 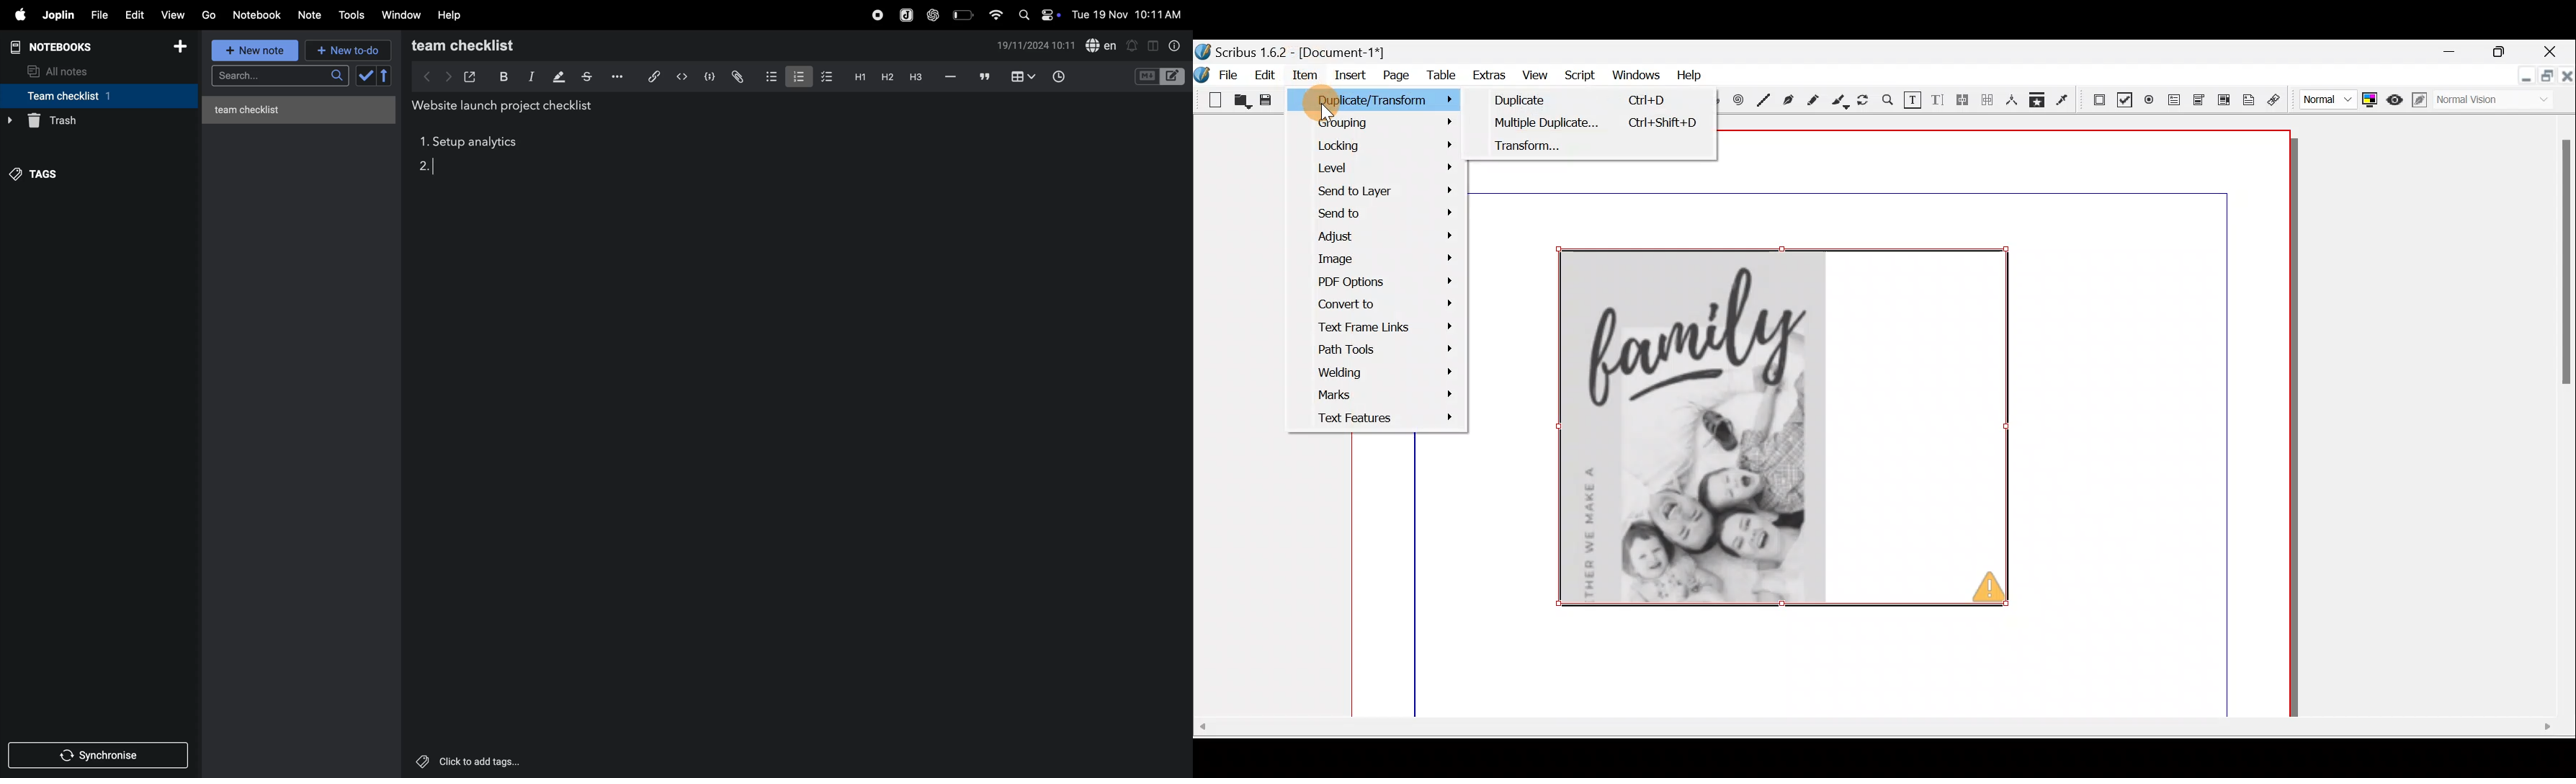 What do you see at coordinates (2276, 99) in the screenshot?
I see `Link annotation` at bounding box center [2276, 99].